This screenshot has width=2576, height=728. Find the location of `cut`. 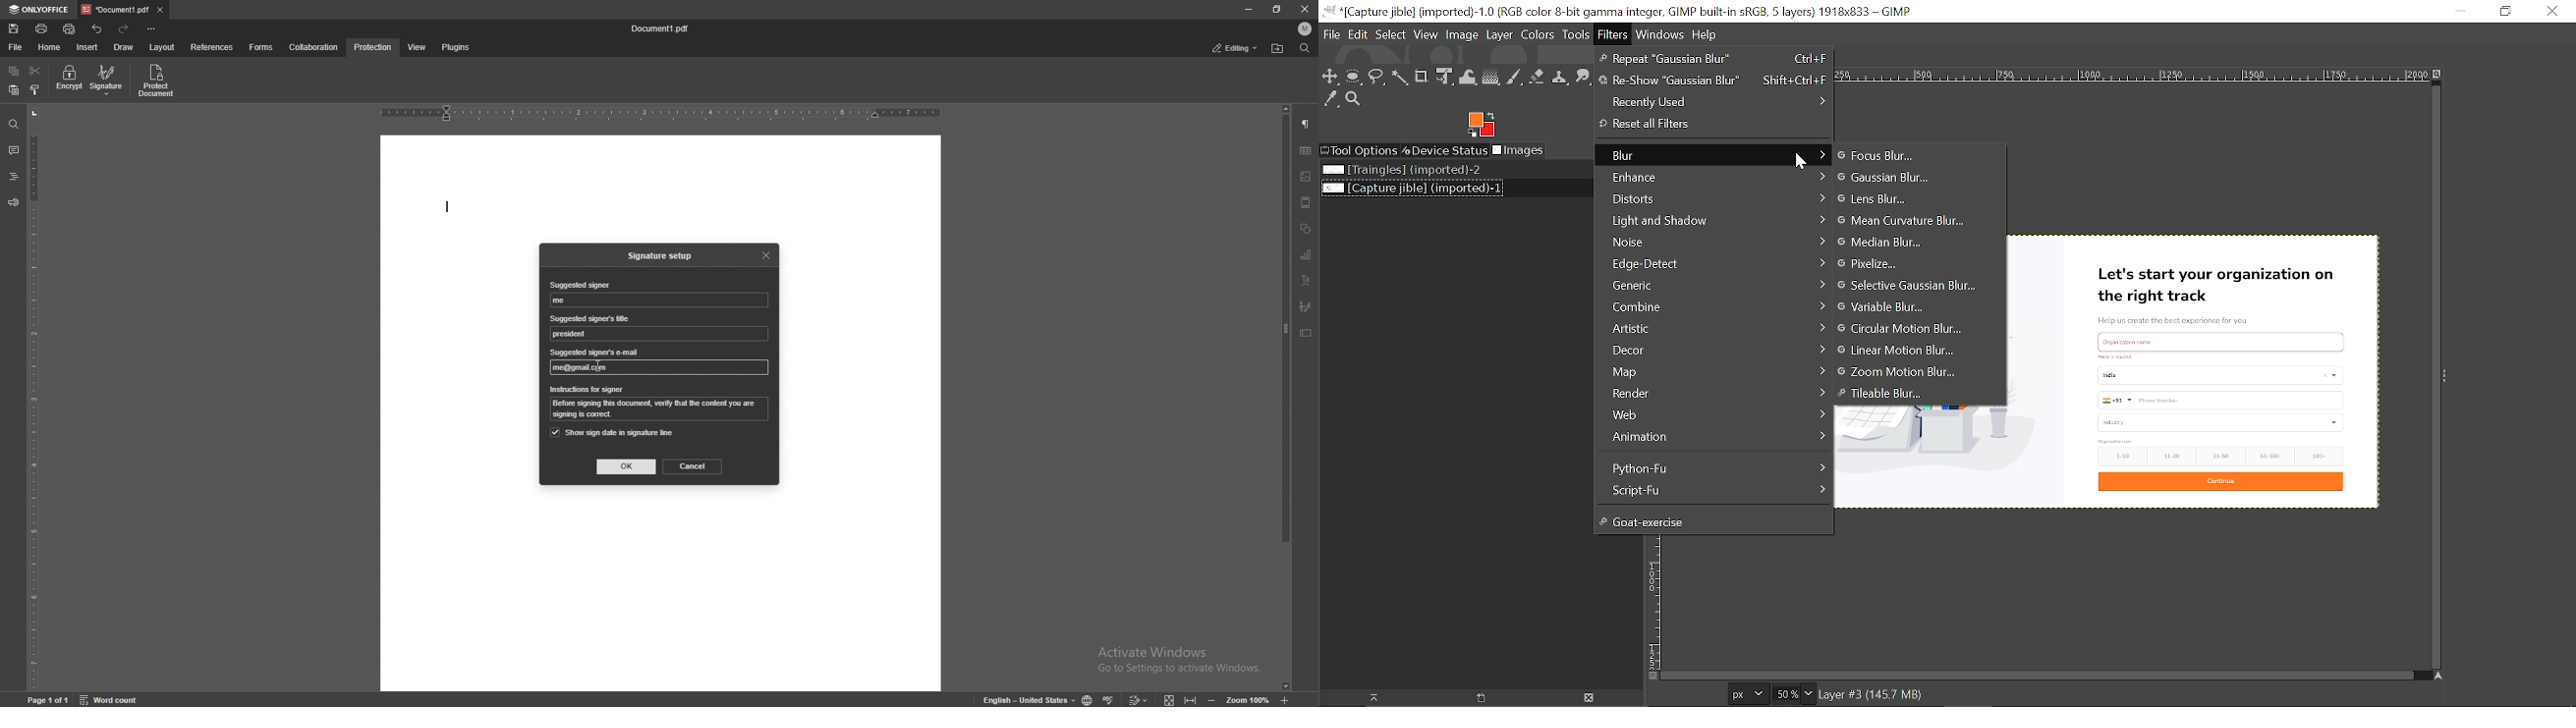

cut is located at coordinates (35, 71).